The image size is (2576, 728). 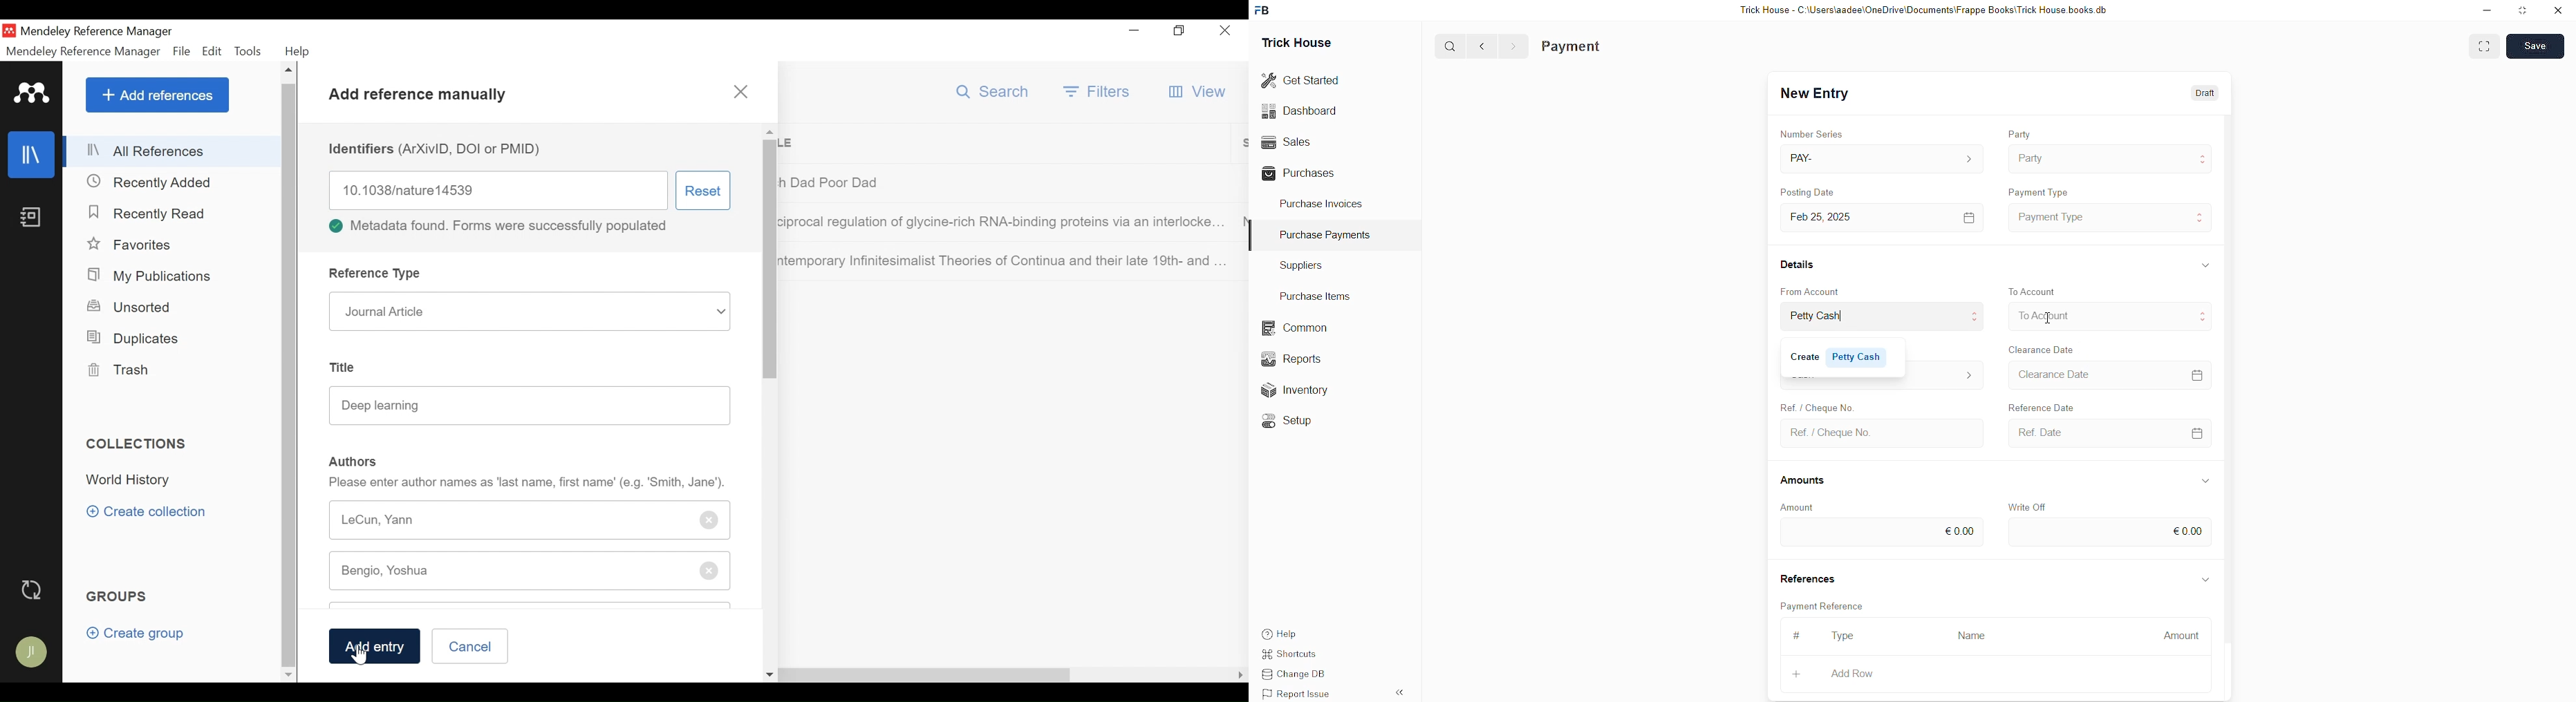 What do you see at coordinates (1815, 404) in the screenshot?
I see `Create` at bounding box center [1815, 404].